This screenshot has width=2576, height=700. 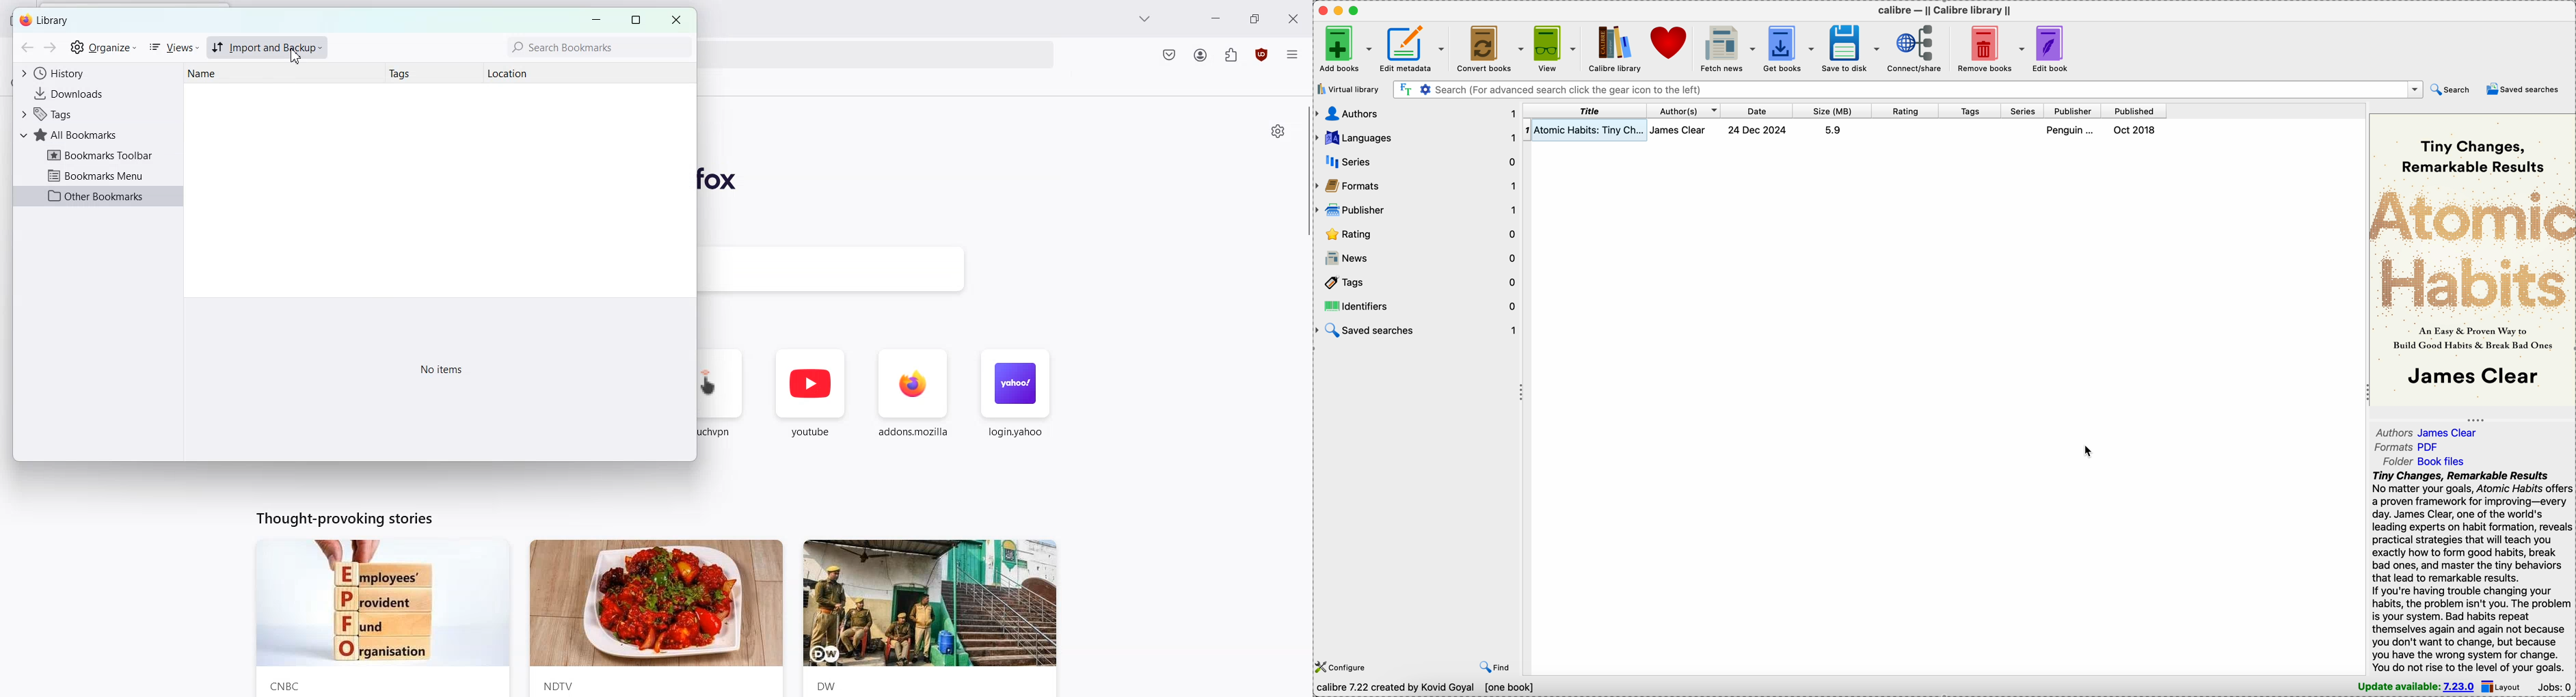 What do you see at coordinates (2471, 258) in the screenshot?
I see `book cover preview` at bounding box center [2471, 258].